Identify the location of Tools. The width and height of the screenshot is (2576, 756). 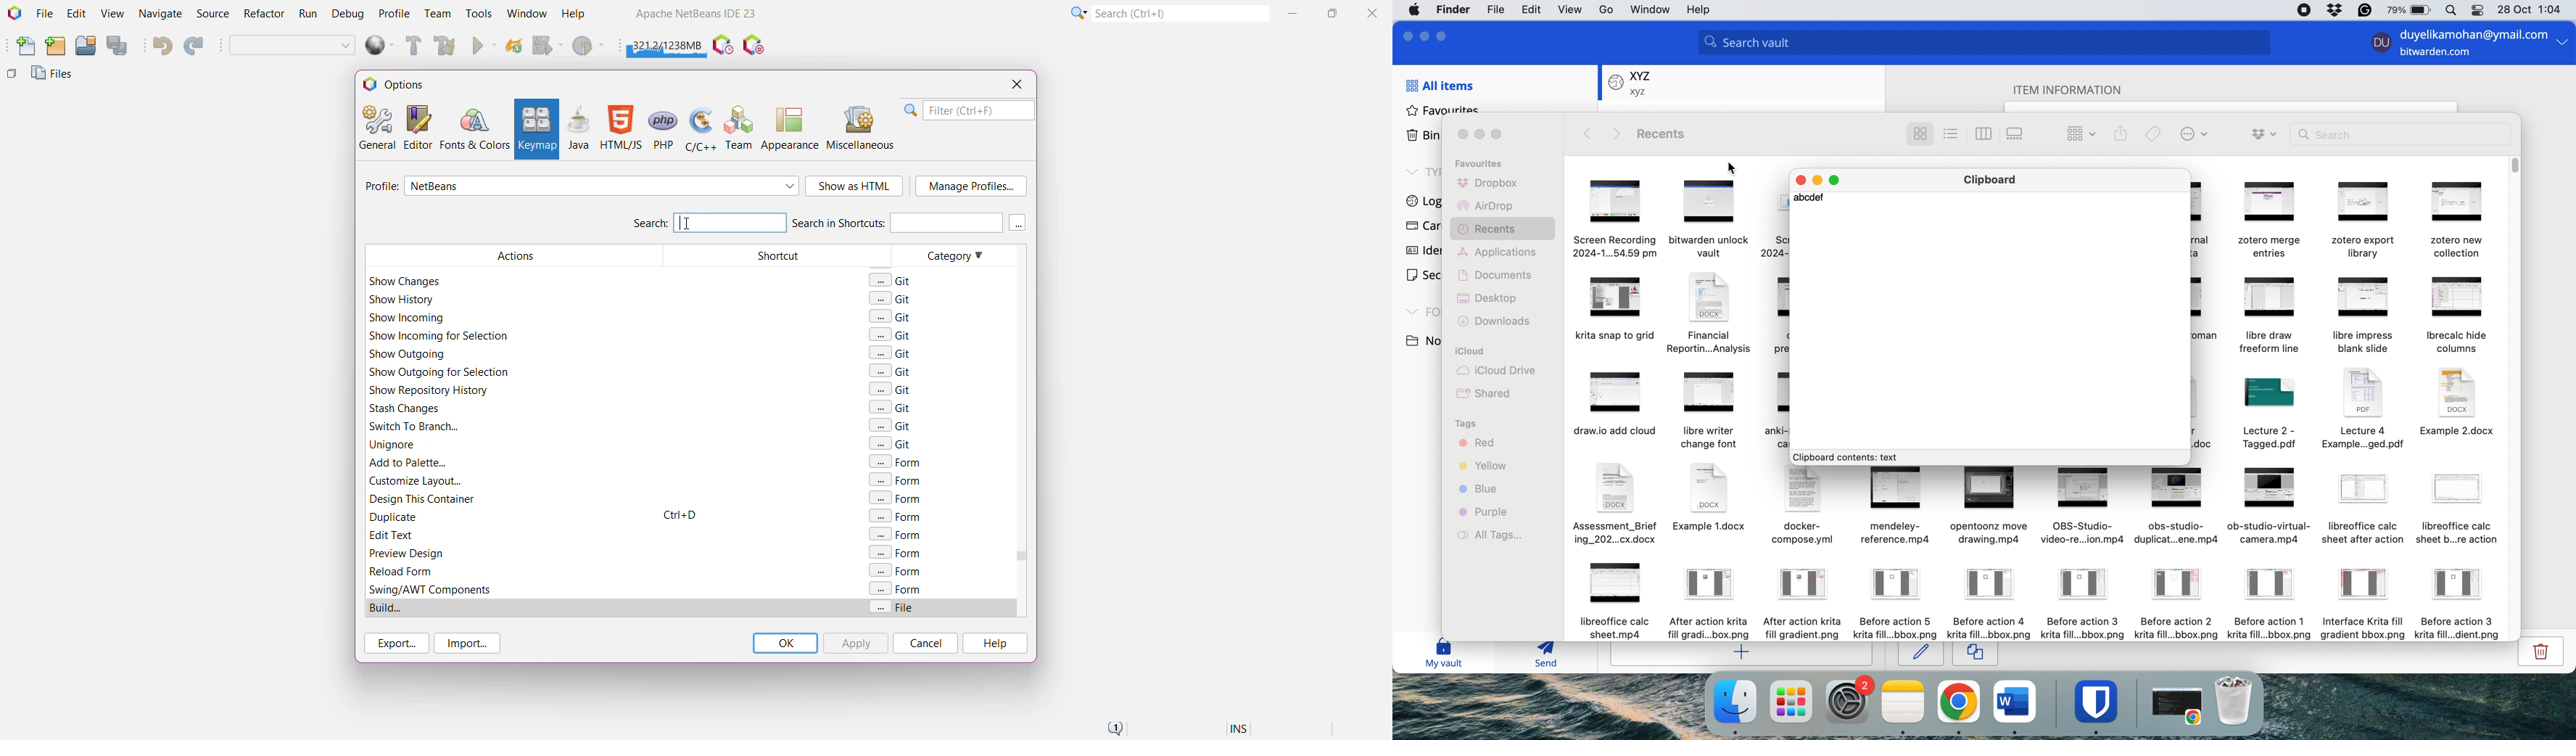
(479, 12).